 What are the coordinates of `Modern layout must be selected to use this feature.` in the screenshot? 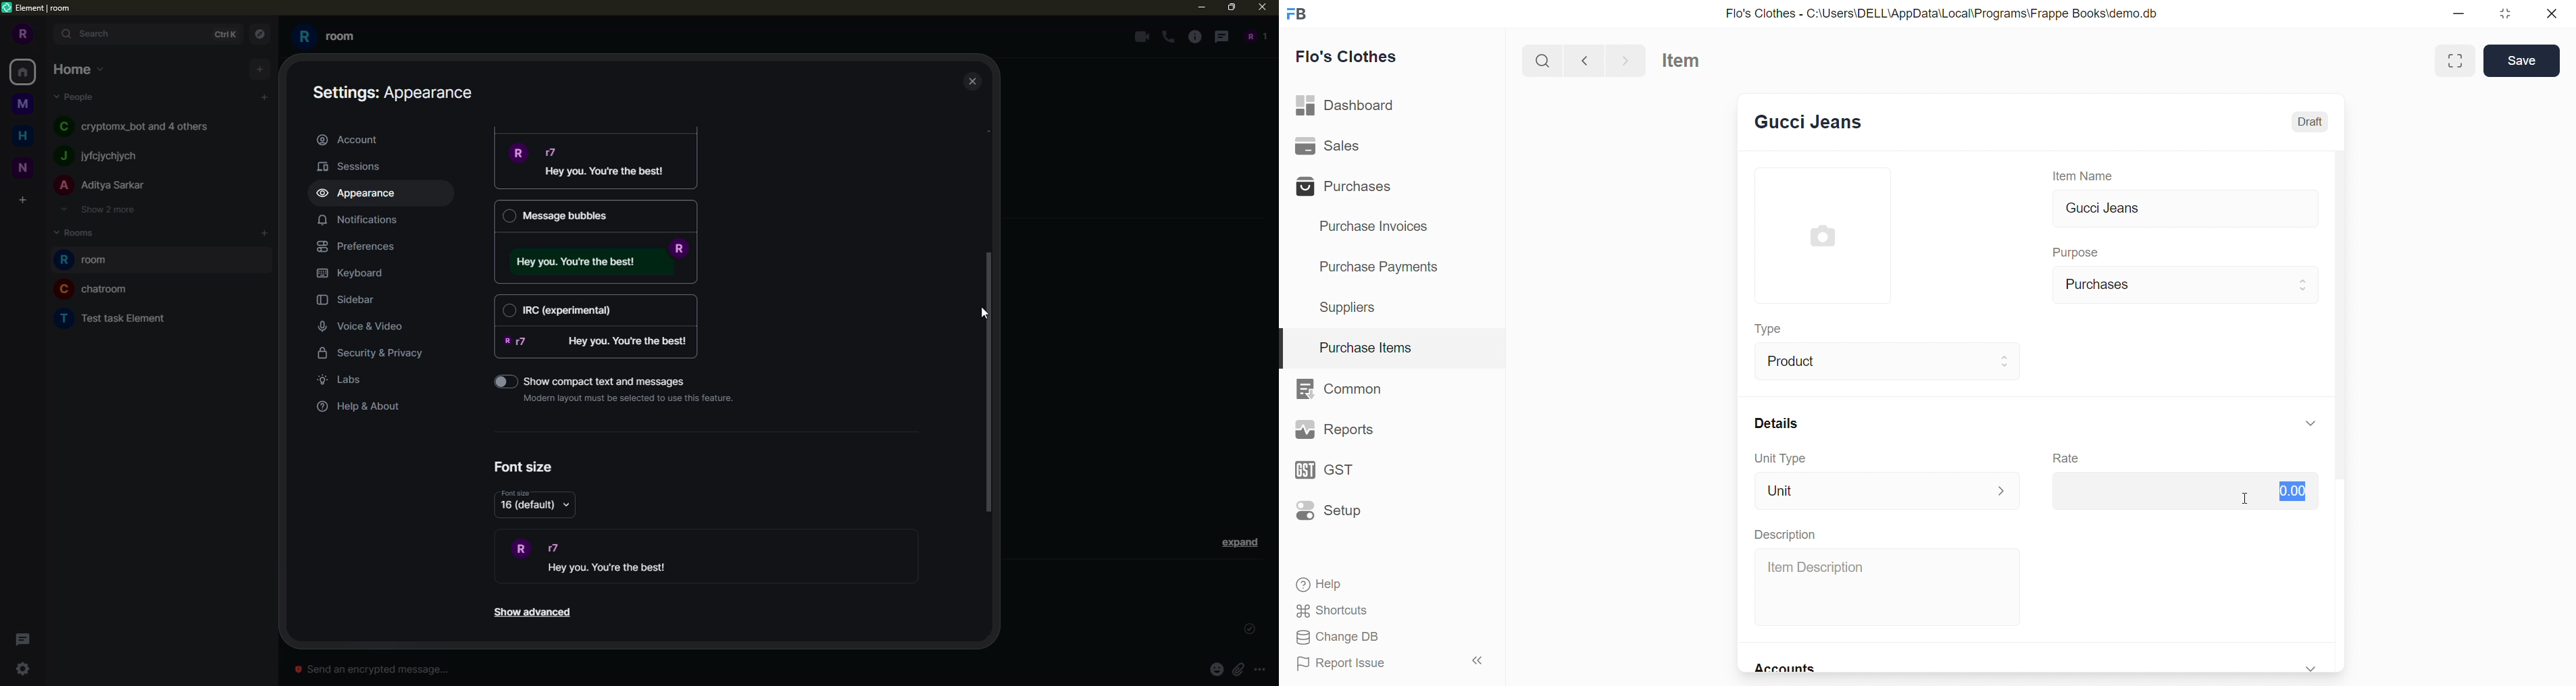 It's located at (633, 398).